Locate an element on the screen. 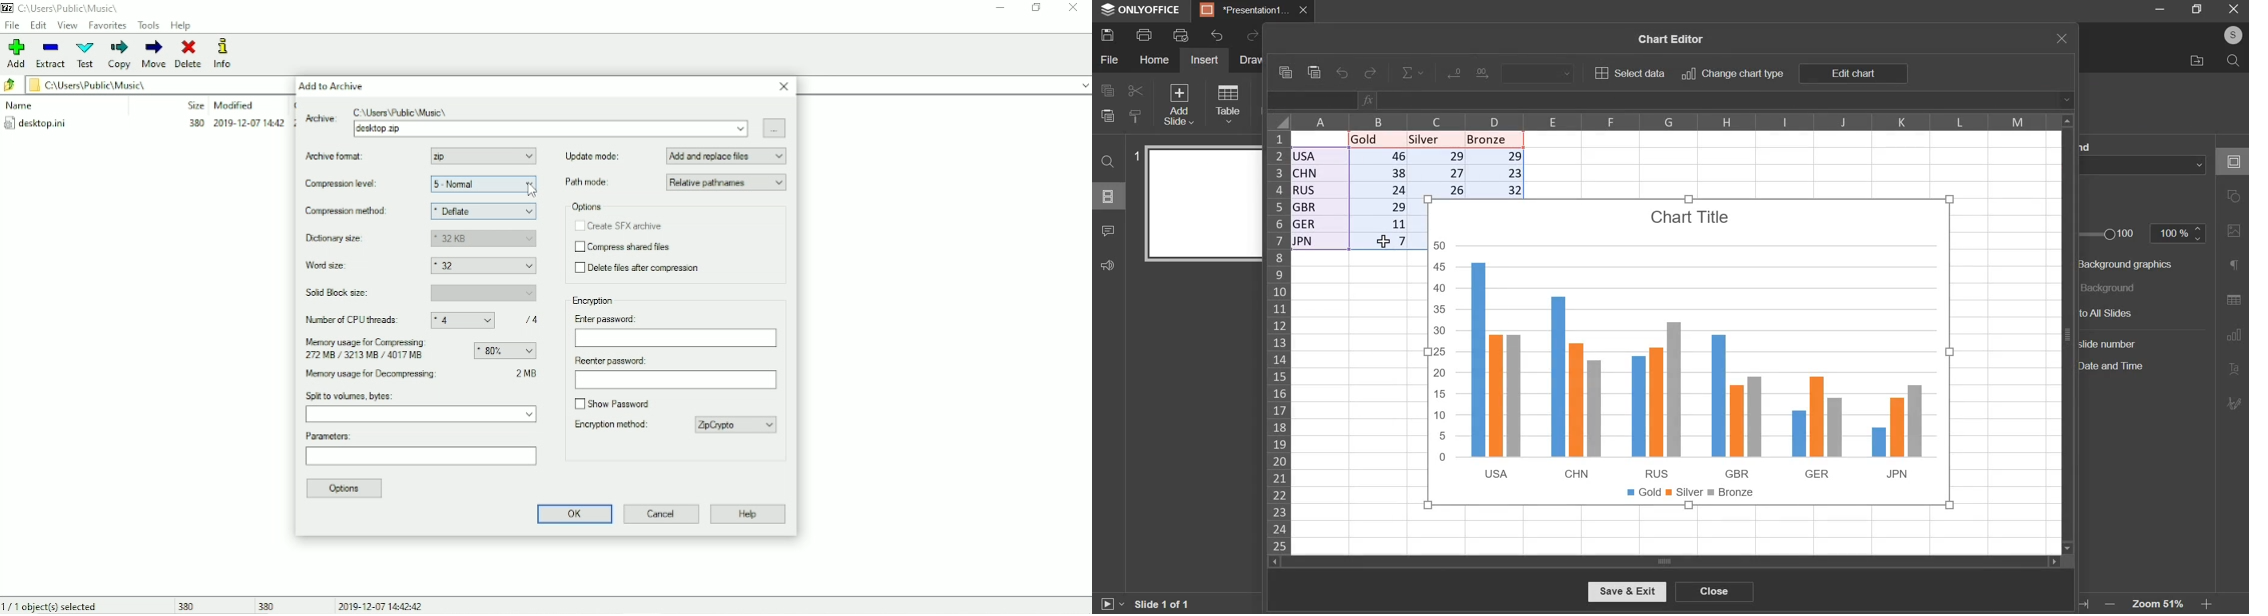 Image resolution: width=2268 pixels, height=616 pixels. insert is located at coordinates (1203, 60).